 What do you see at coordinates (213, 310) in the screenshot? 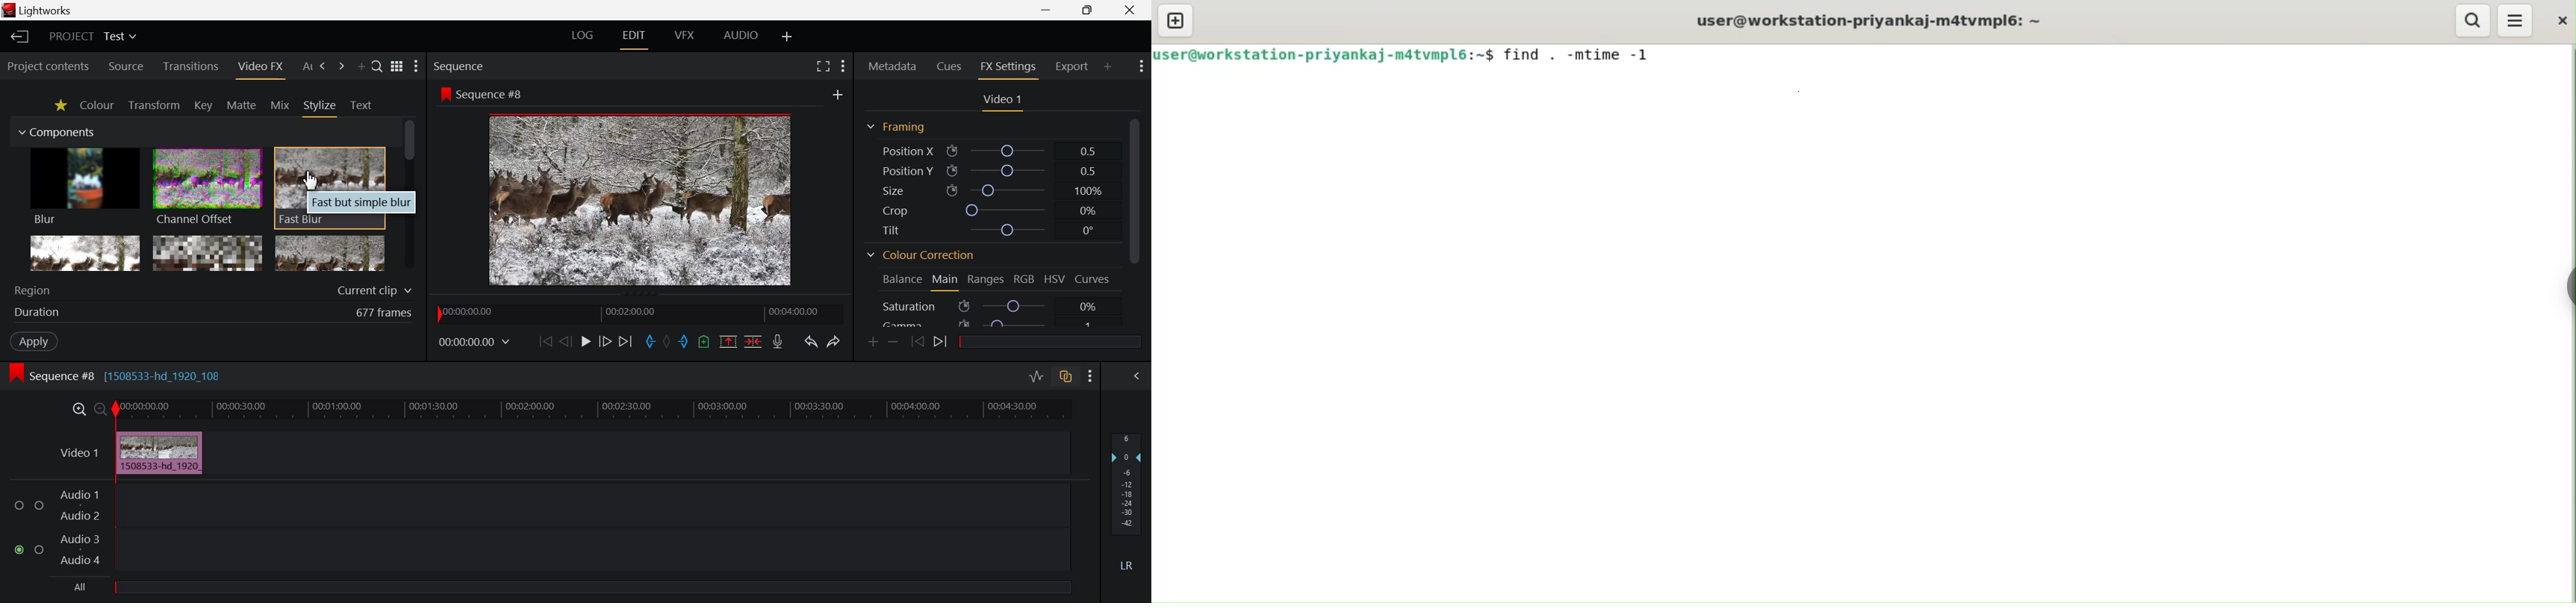
I see `Duration` at bounding box center [213, 310].